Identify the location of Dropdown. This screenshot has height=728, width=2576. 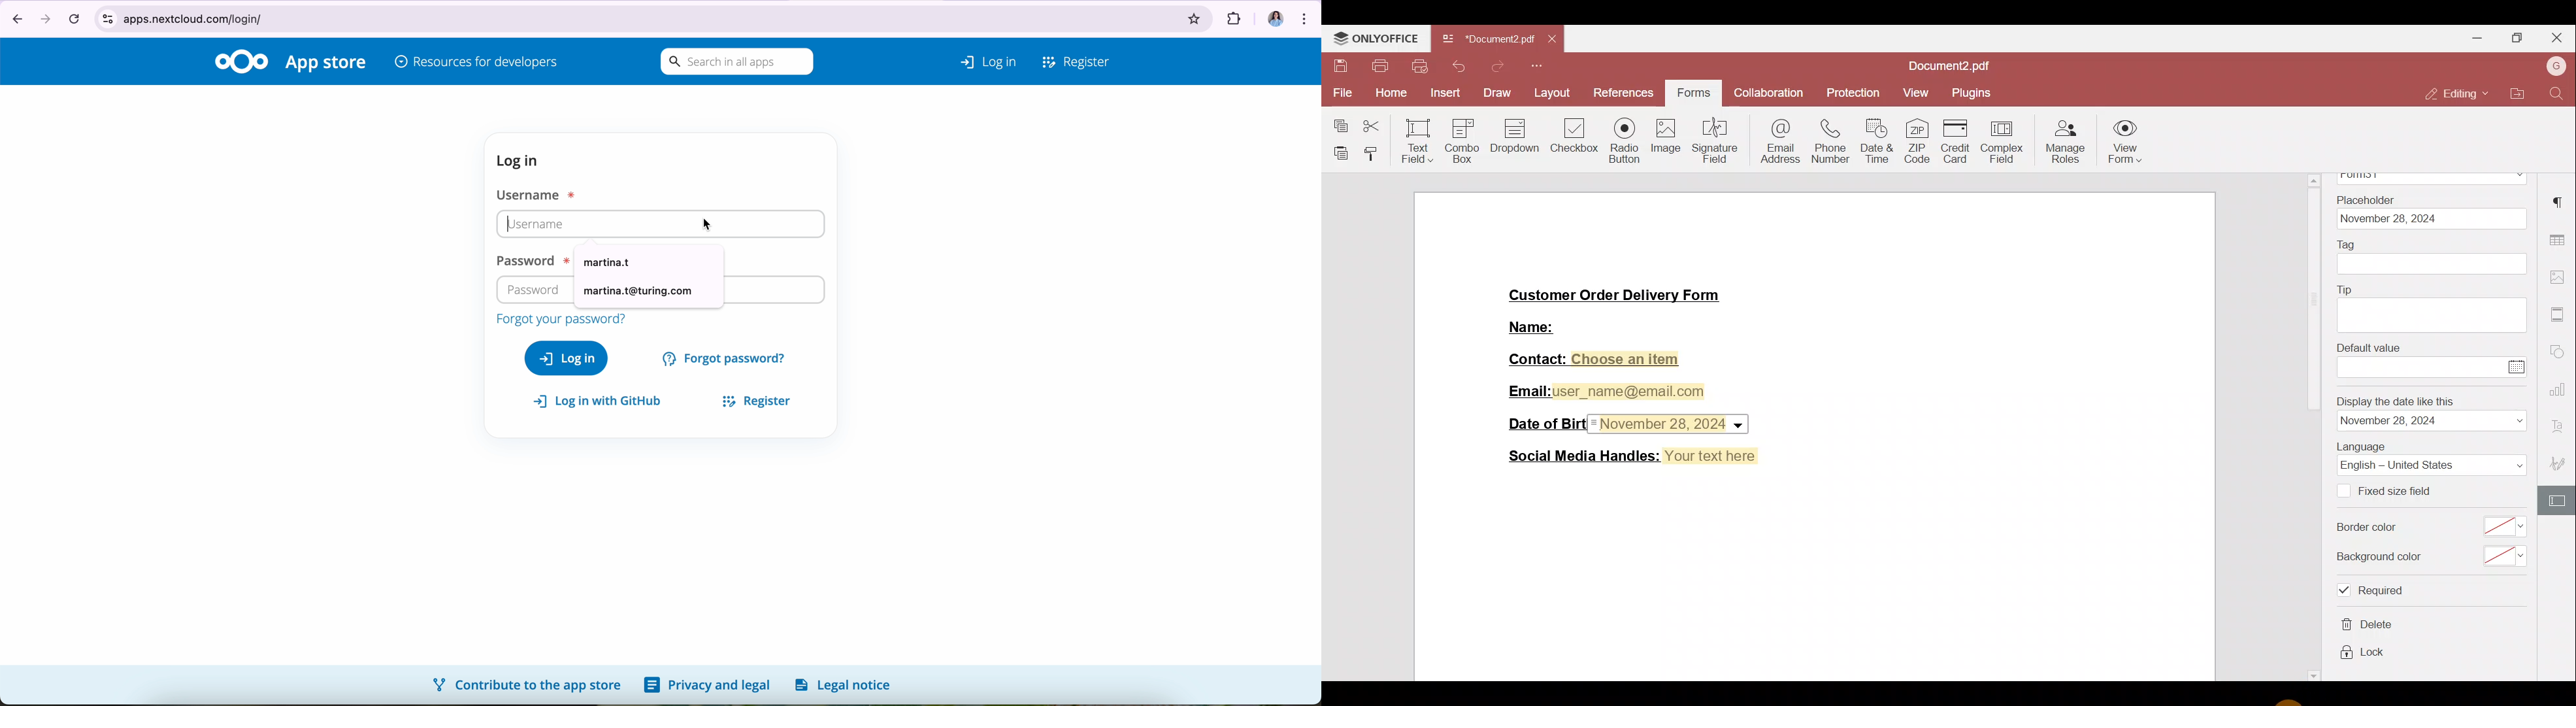
(1516, 139).